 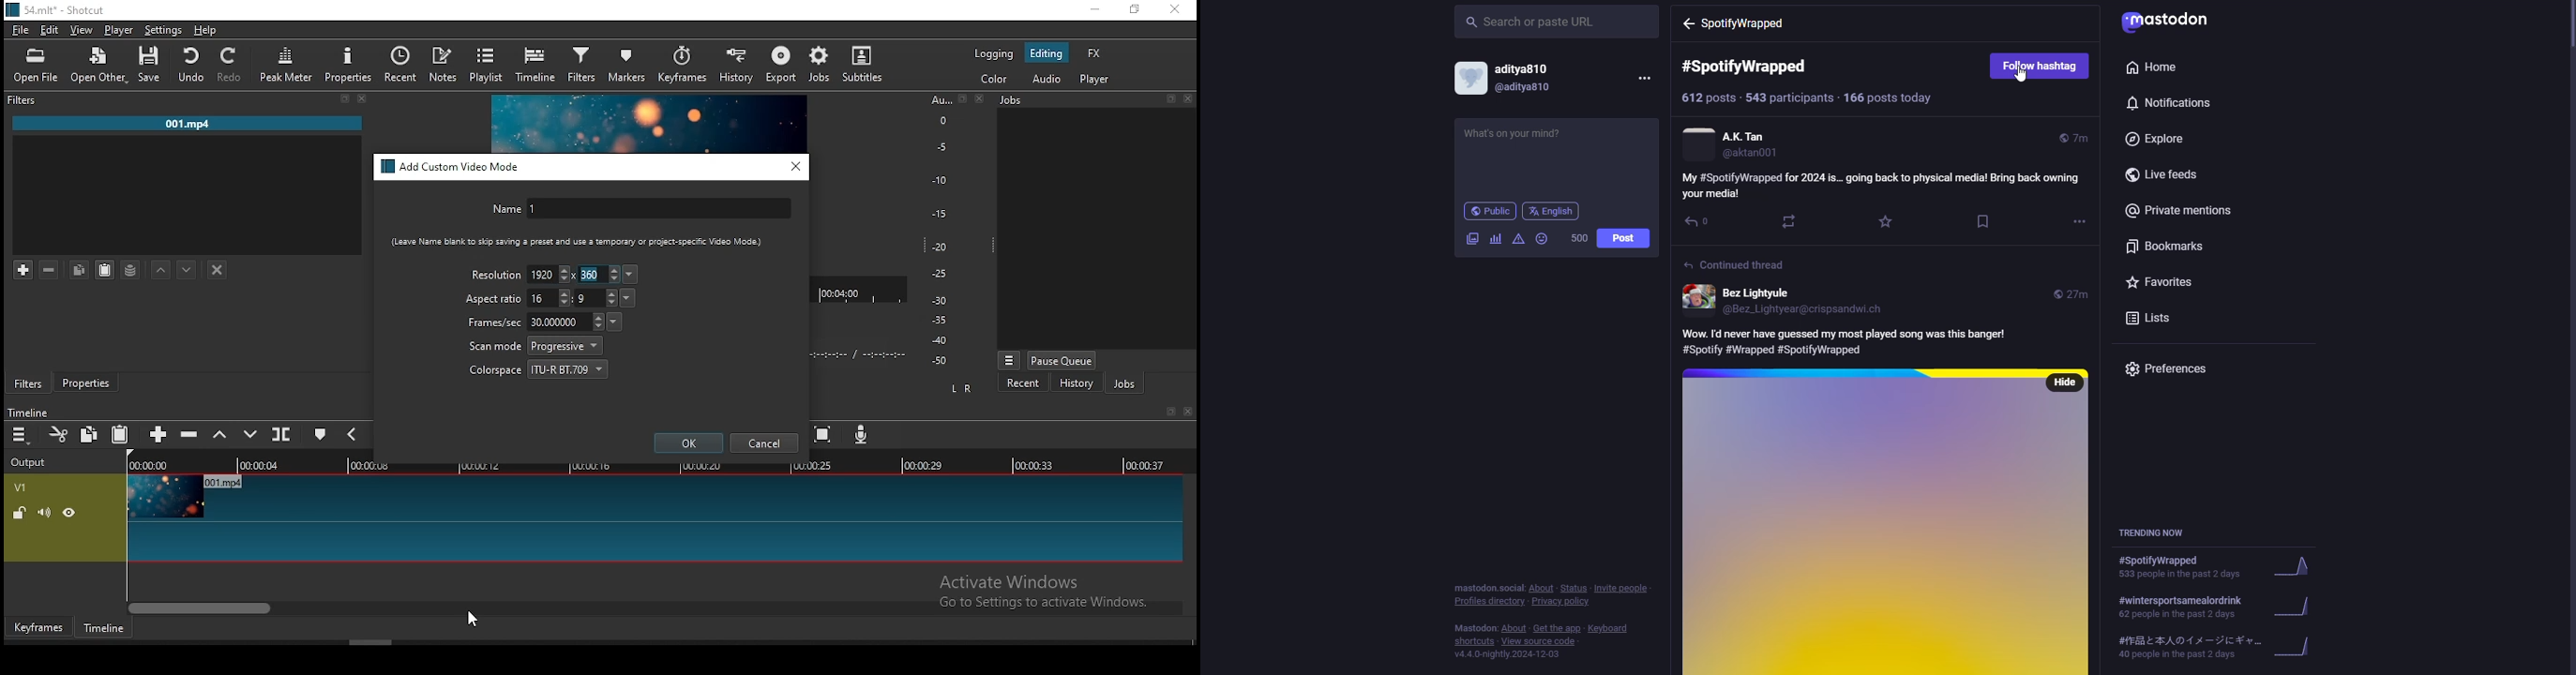 I want to click on 001.mp4, so click(x=188, y=125).